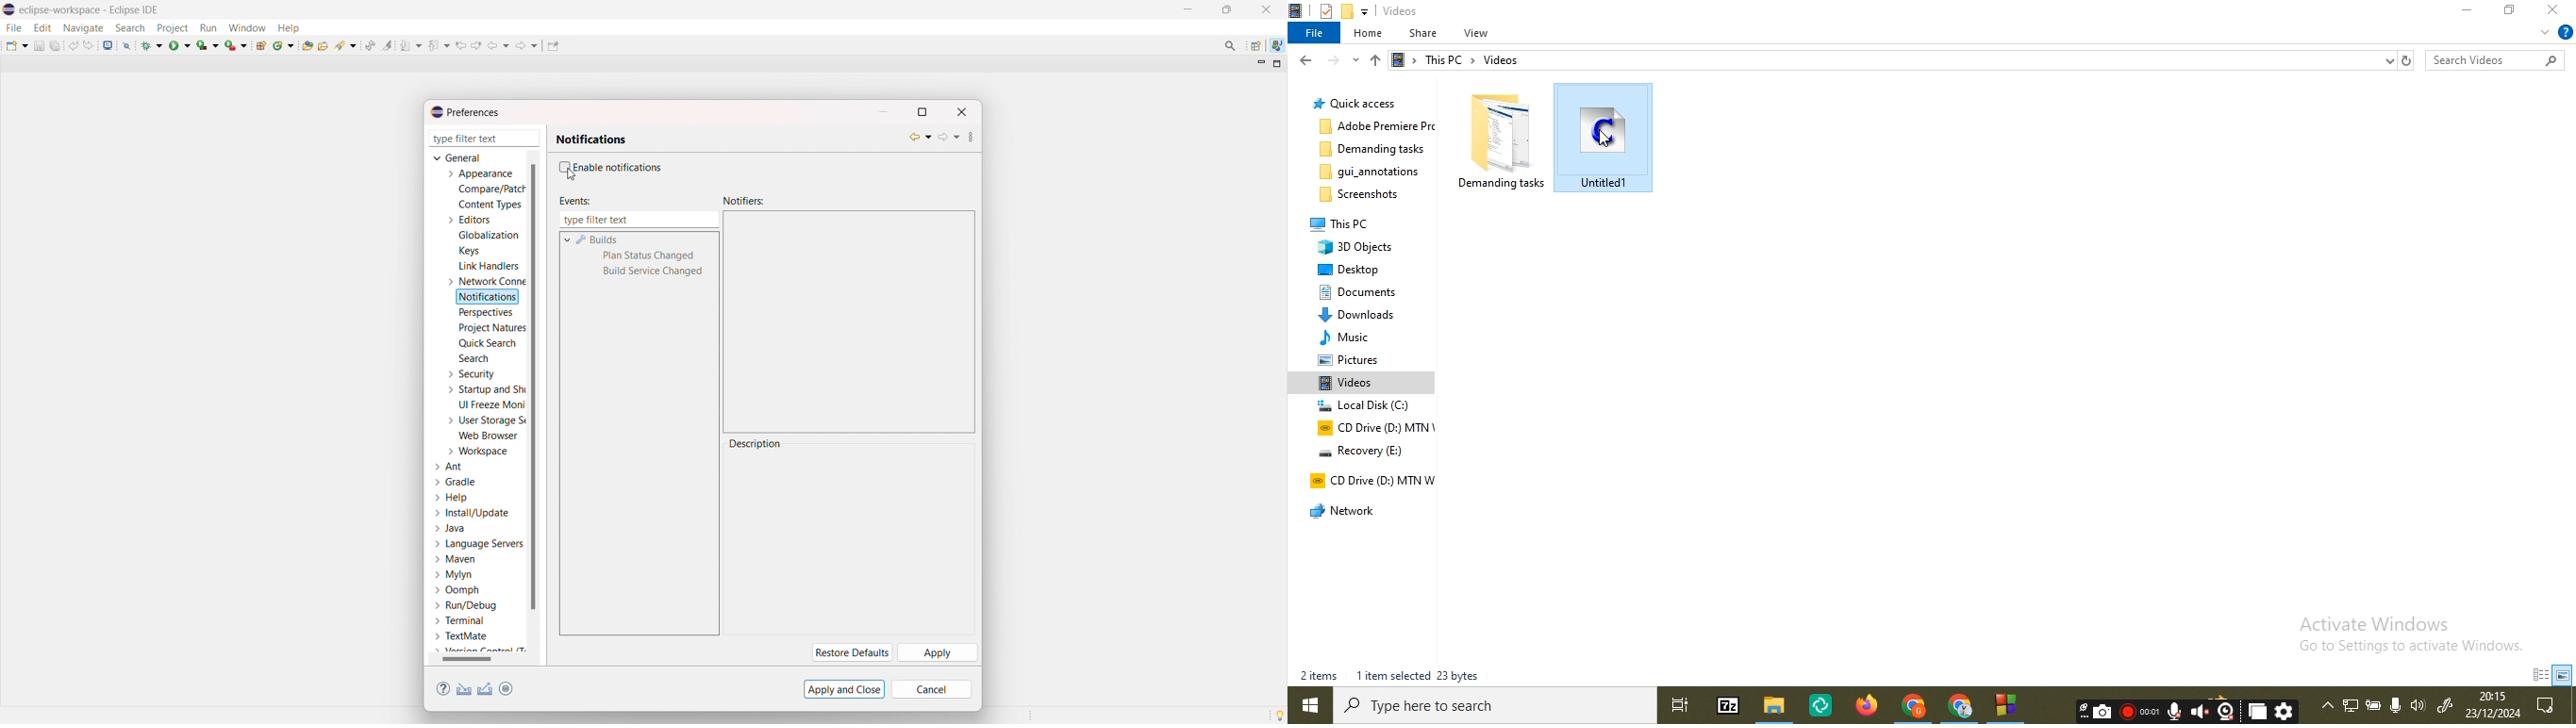 This screenshot has width=2576, height=728. What do you see at coordinates (1231, 46) in the screenshot?
I see `access commands and other items` at bounding box center [1231, 46].